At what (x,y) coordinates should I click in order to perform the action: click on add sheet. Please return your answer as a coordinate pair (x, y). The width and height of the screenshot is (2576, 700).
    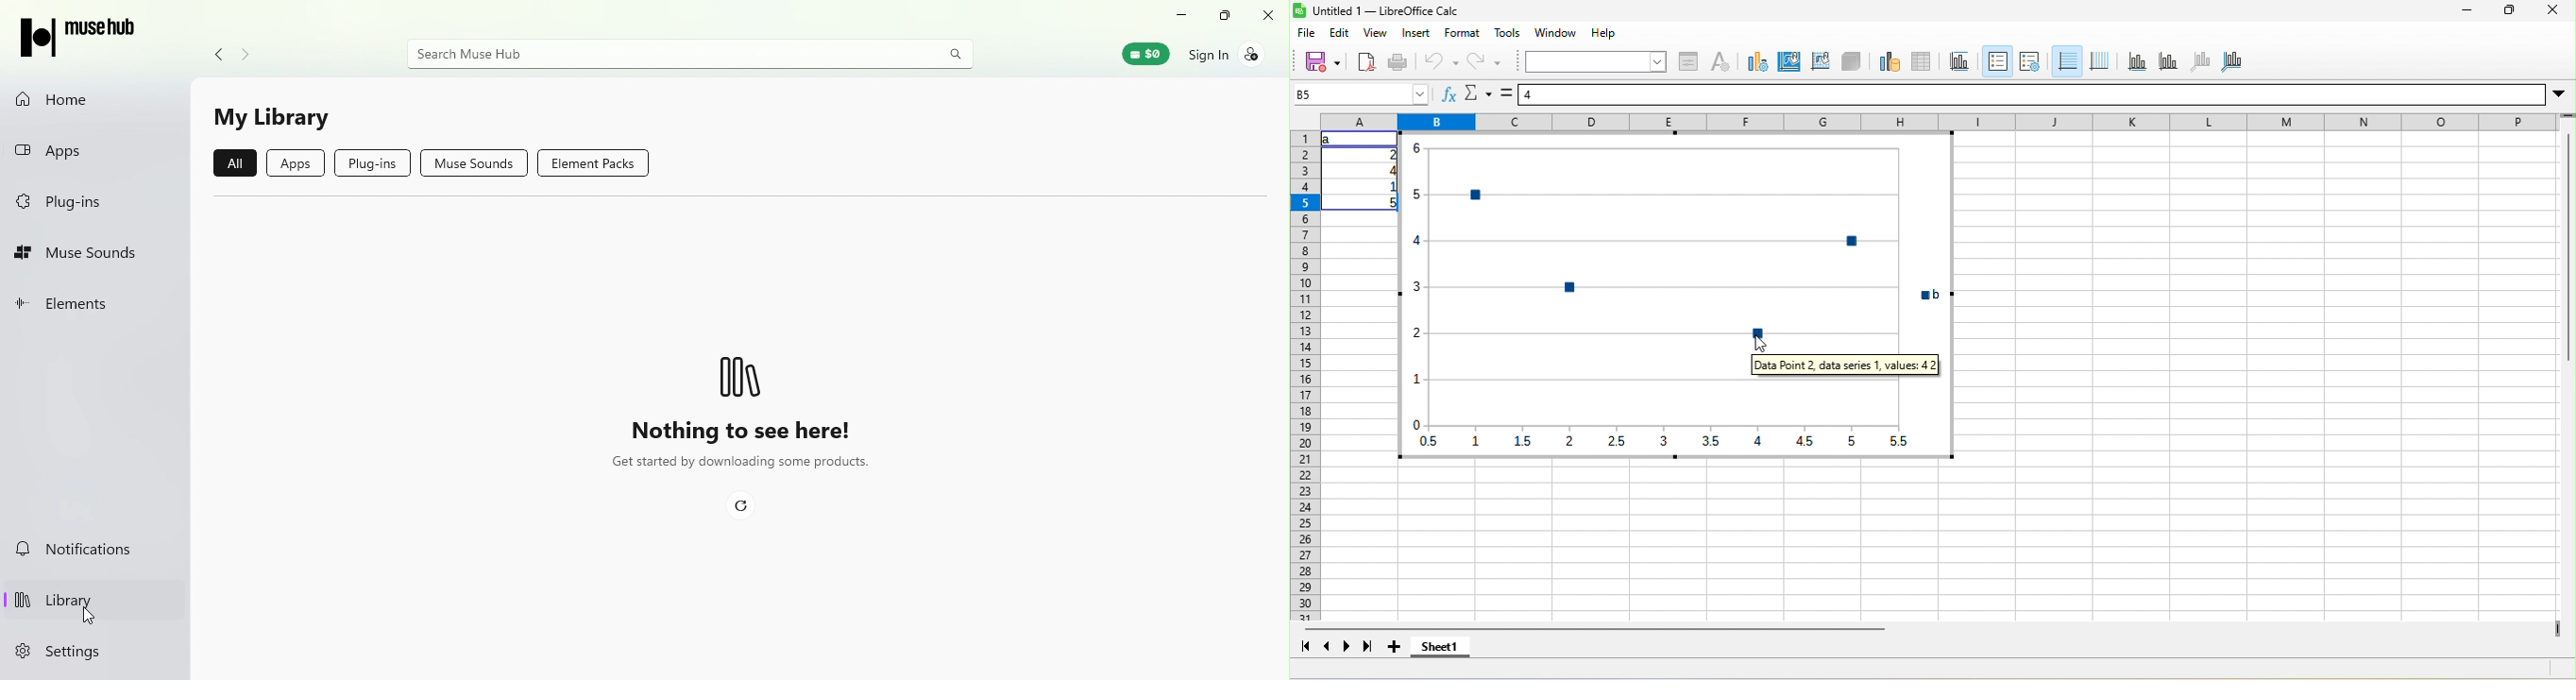
    Looking at the image, I should click on (1394, 646).